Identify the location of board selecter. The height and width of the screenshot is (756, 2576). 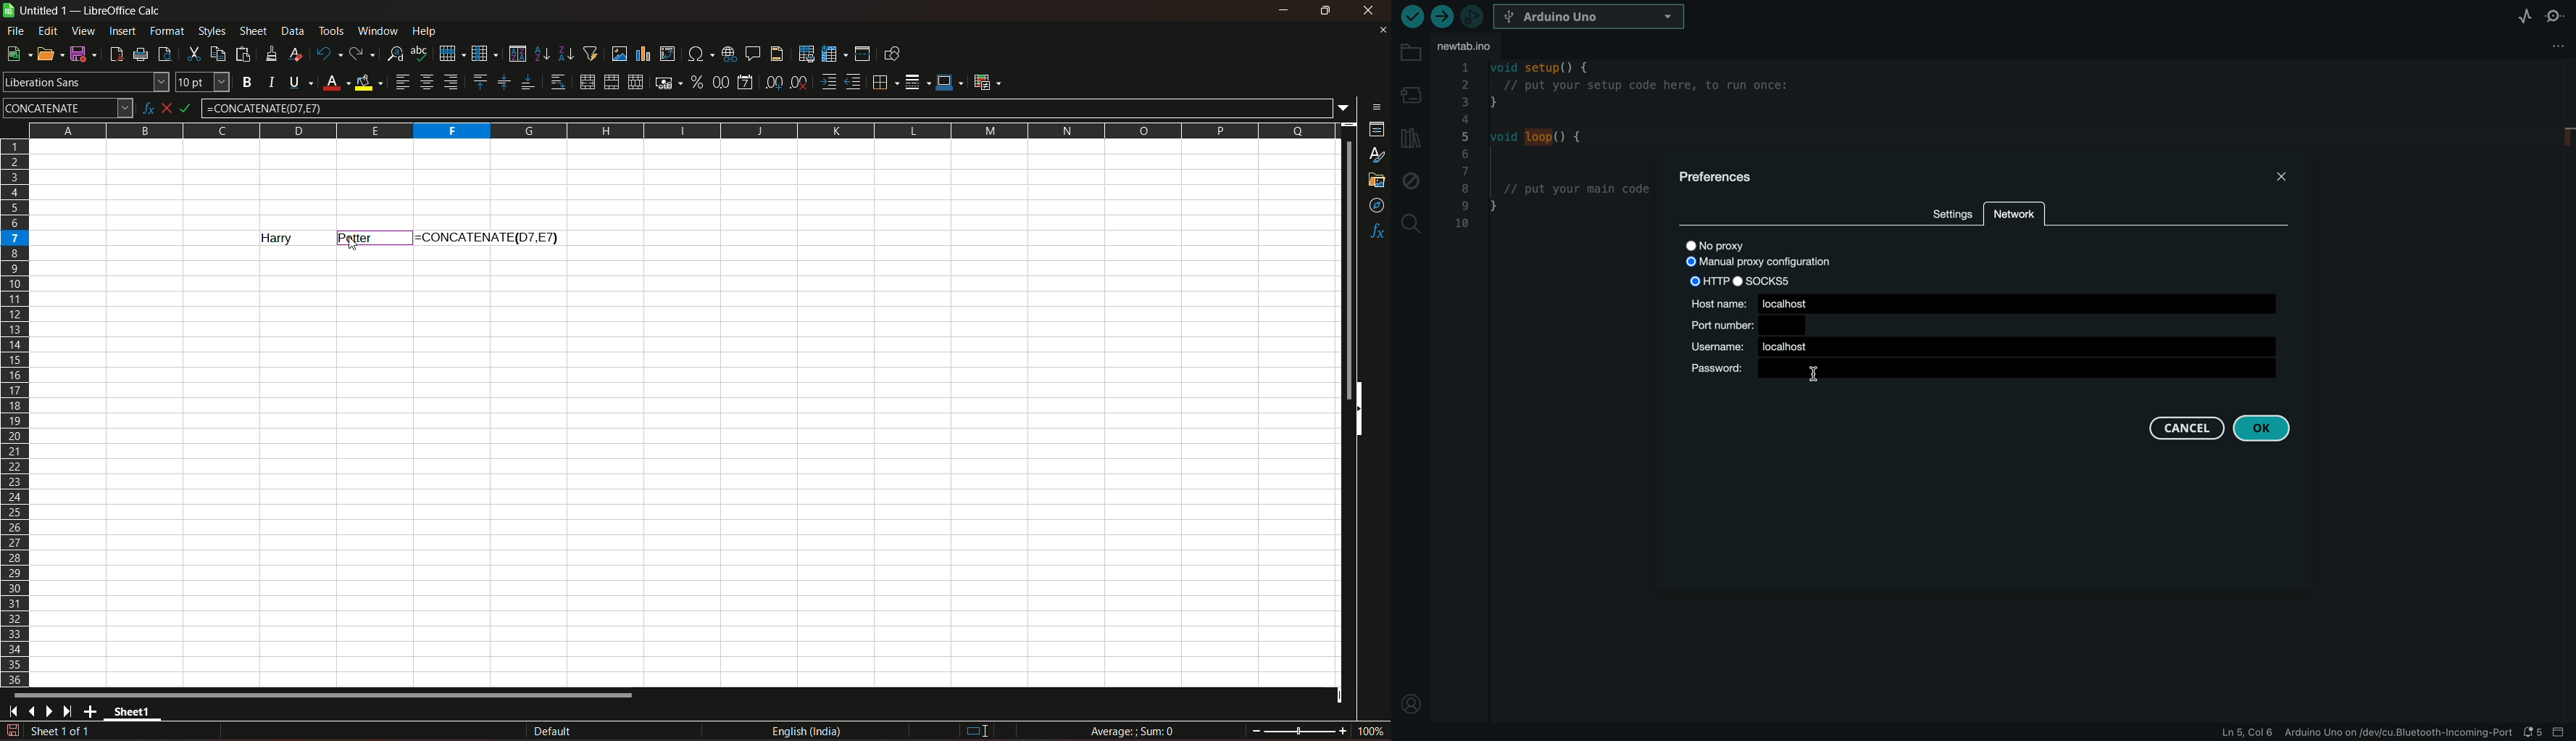
(1591, 17).